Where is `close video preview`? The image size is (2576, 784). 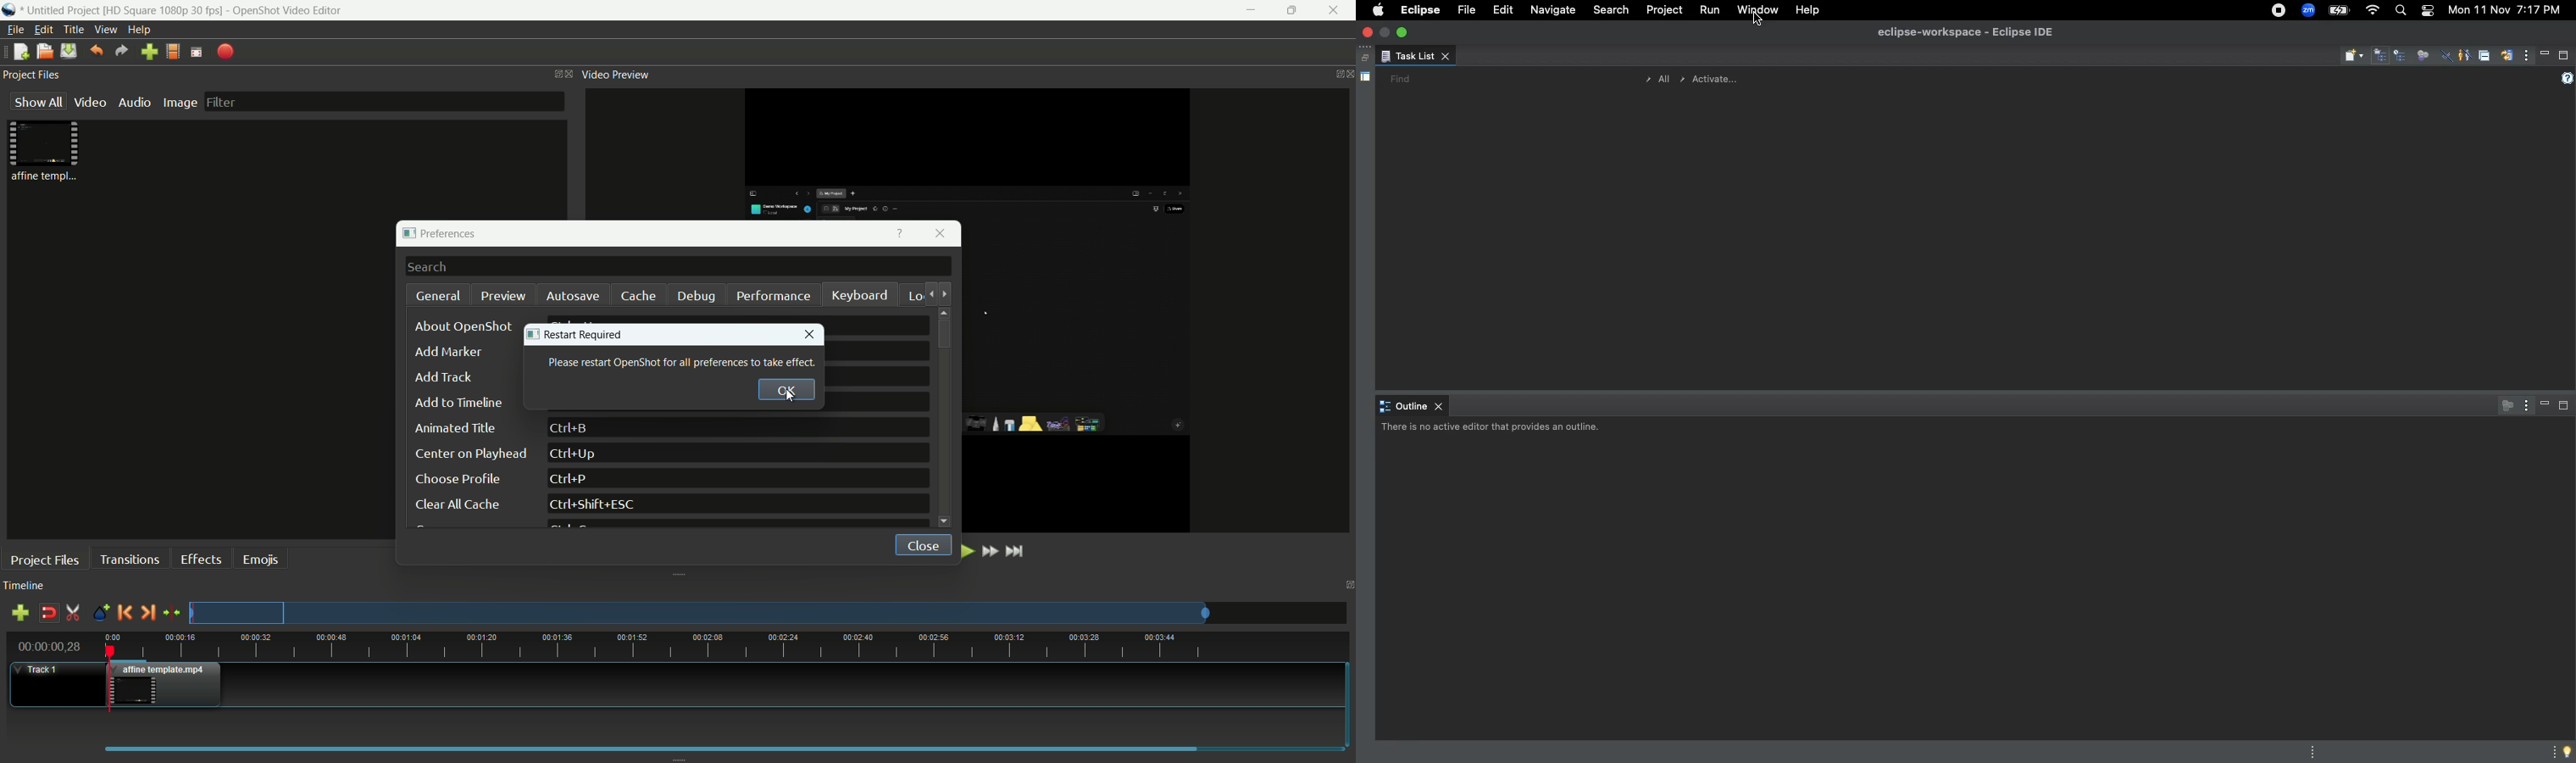
close video preview is located at coordinates (1347, 74).